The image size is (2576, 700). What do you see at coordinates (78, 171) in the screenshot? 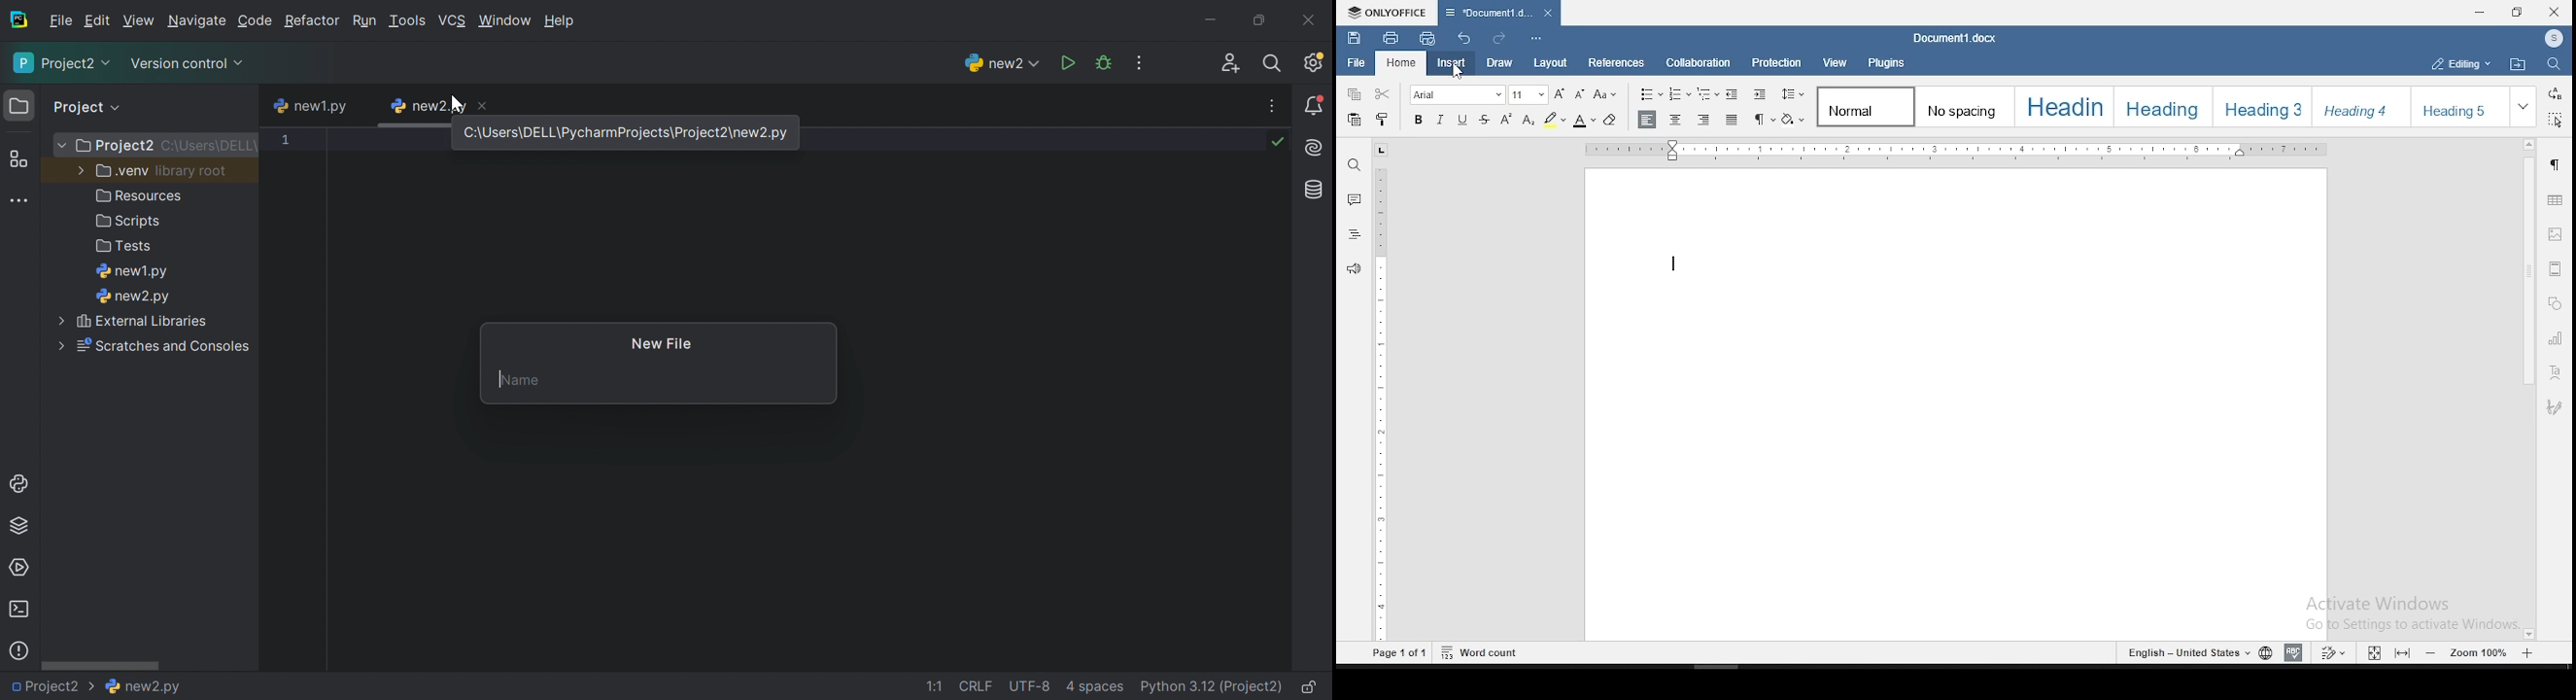
I see `More` at bounding box center [78, 171].